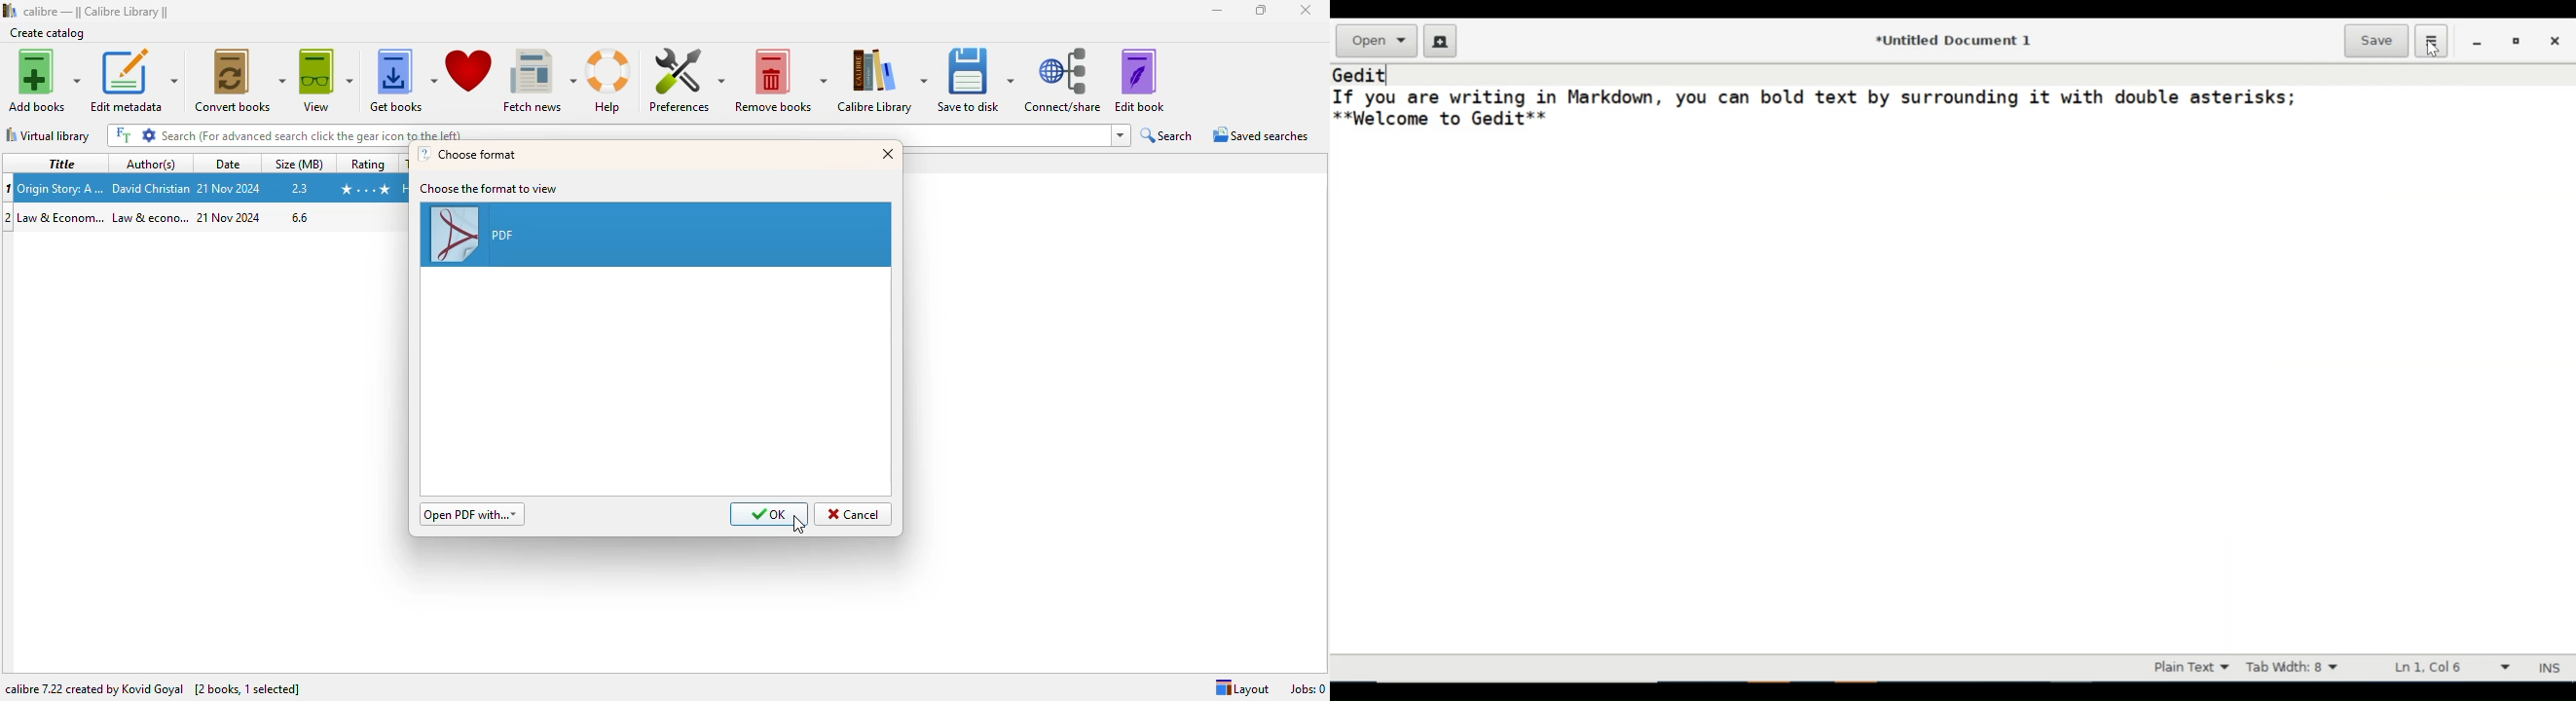  Describe the element at coordinates (634, 133) in the screenshot. I see `search` at that location.